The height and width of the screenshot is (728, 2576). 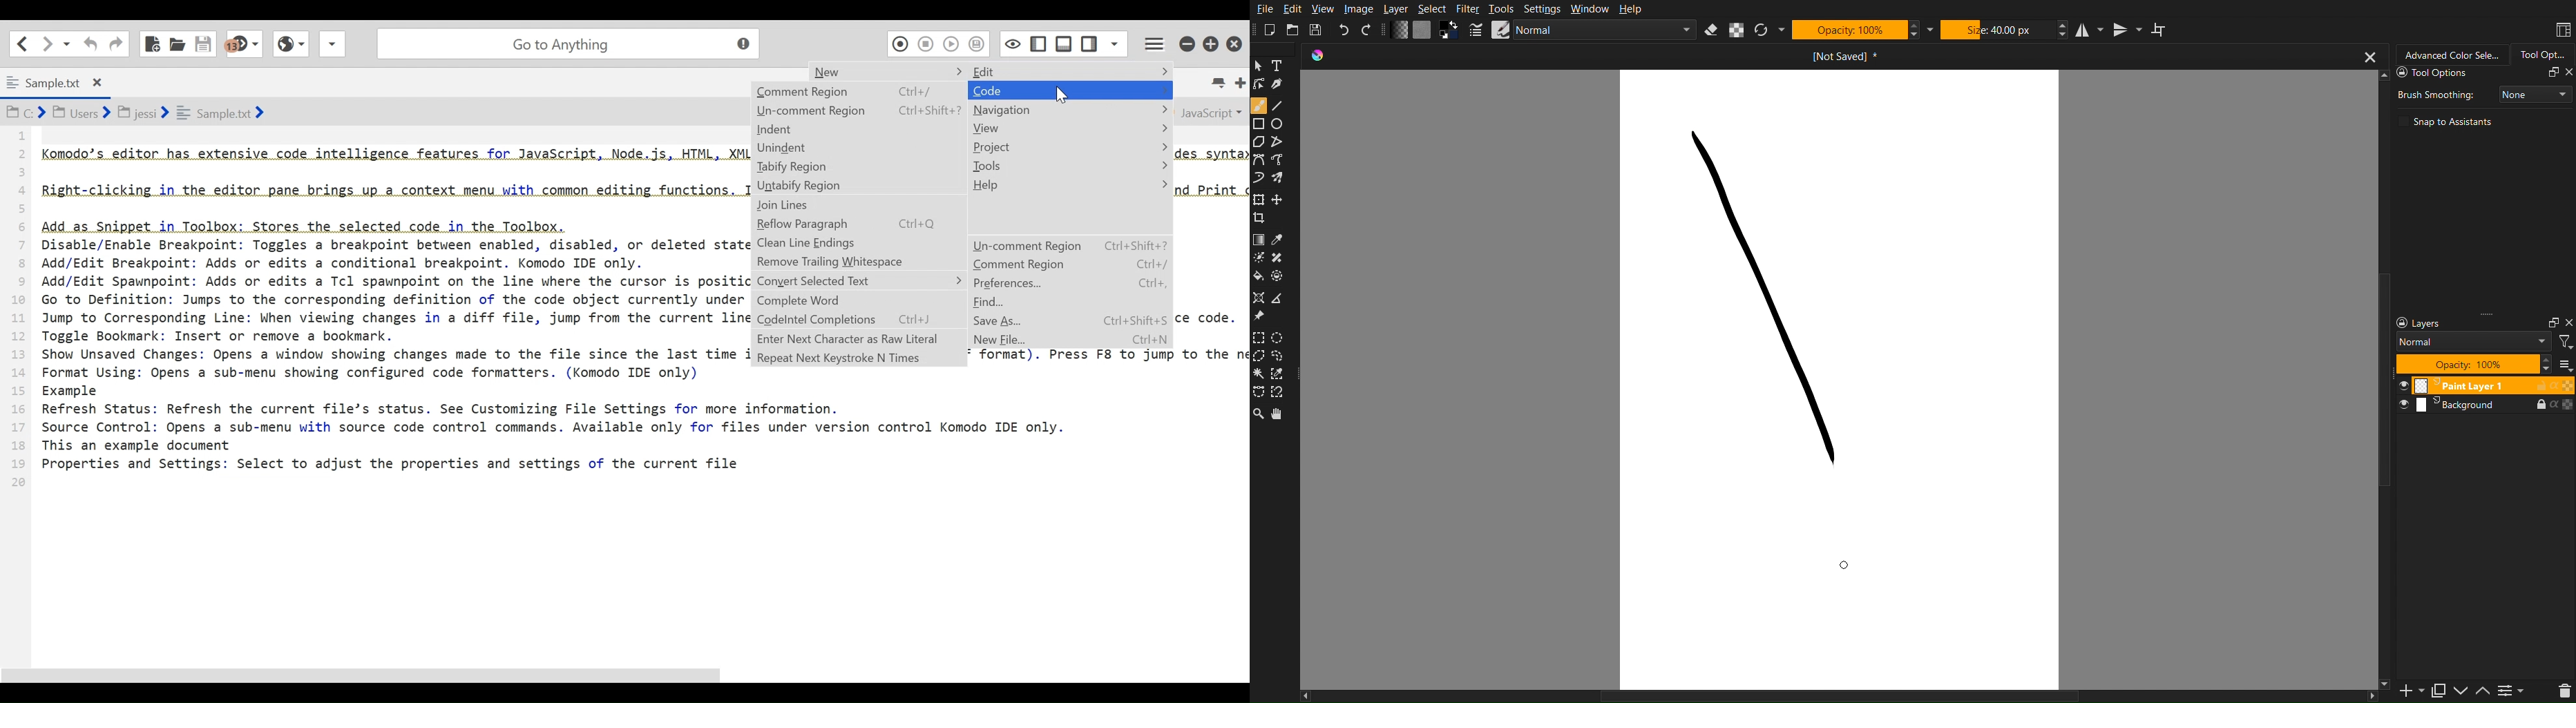 What do you see at coordinates (22, 43) in the screenshot?
I see `Go back one location` at bounding box center [22, 43].